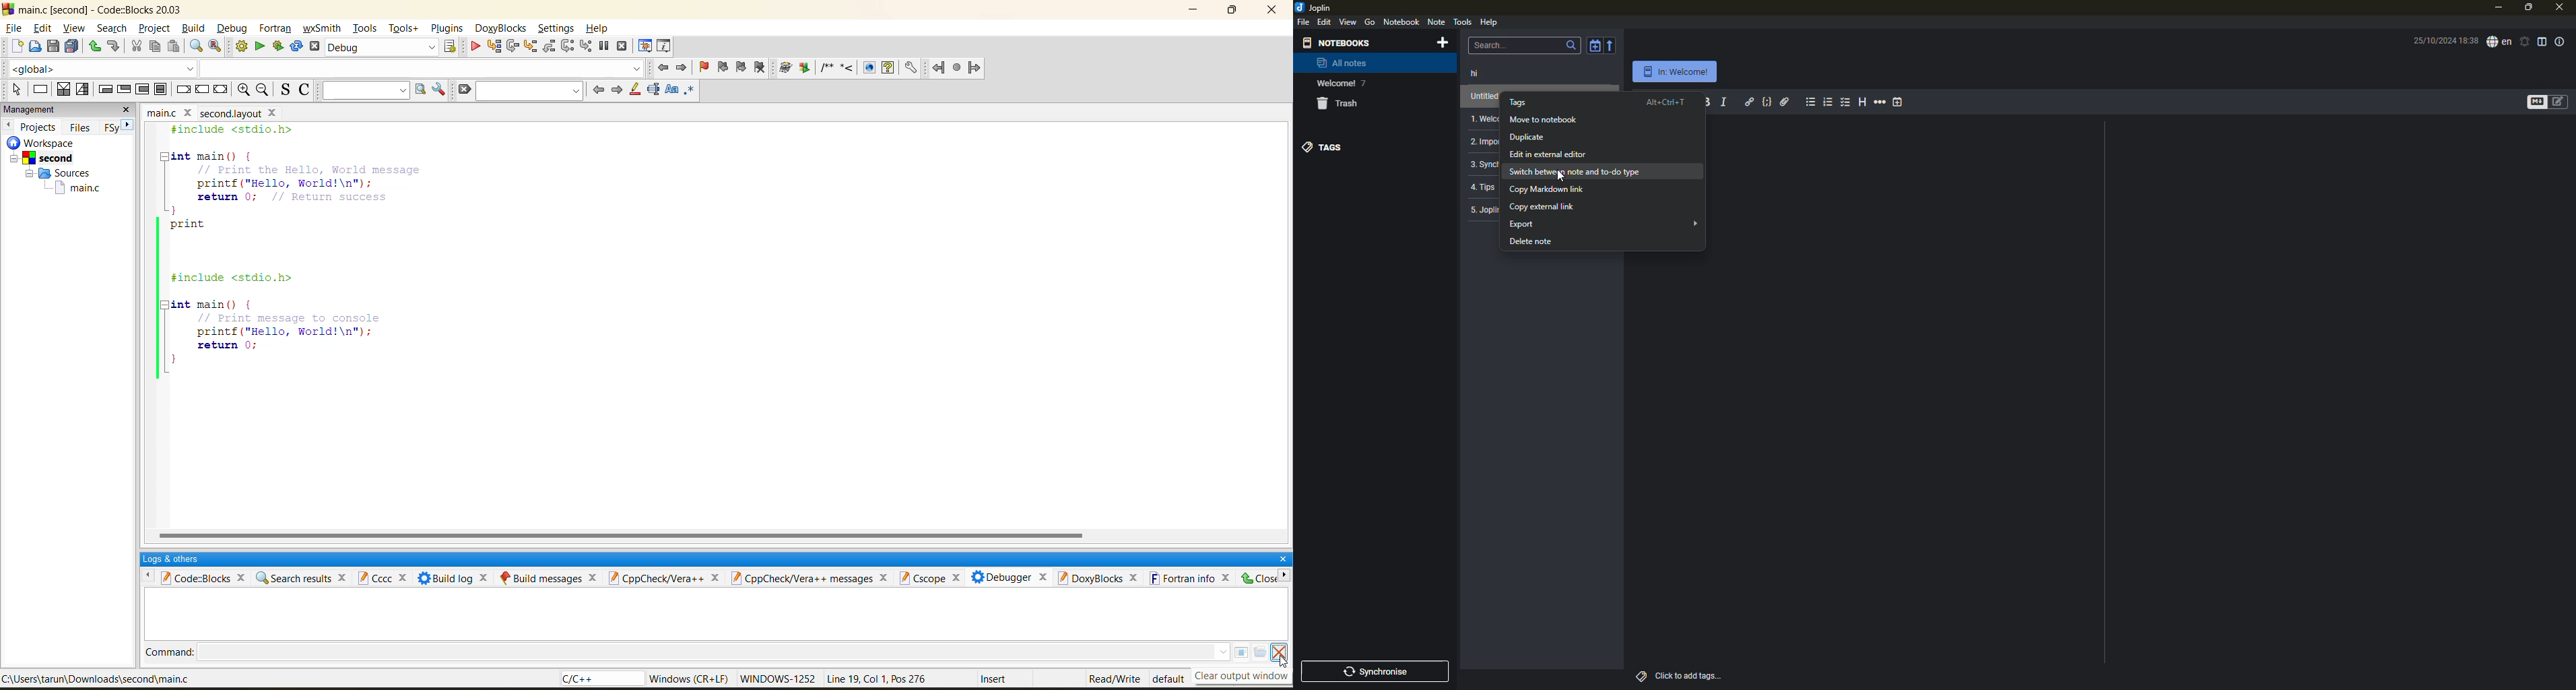 The width and height of the screenshot is (2576, 700). What do you see at coordinates (653, 90) in the screenshot?
I see `selected text` at bounding box center [653, 90].